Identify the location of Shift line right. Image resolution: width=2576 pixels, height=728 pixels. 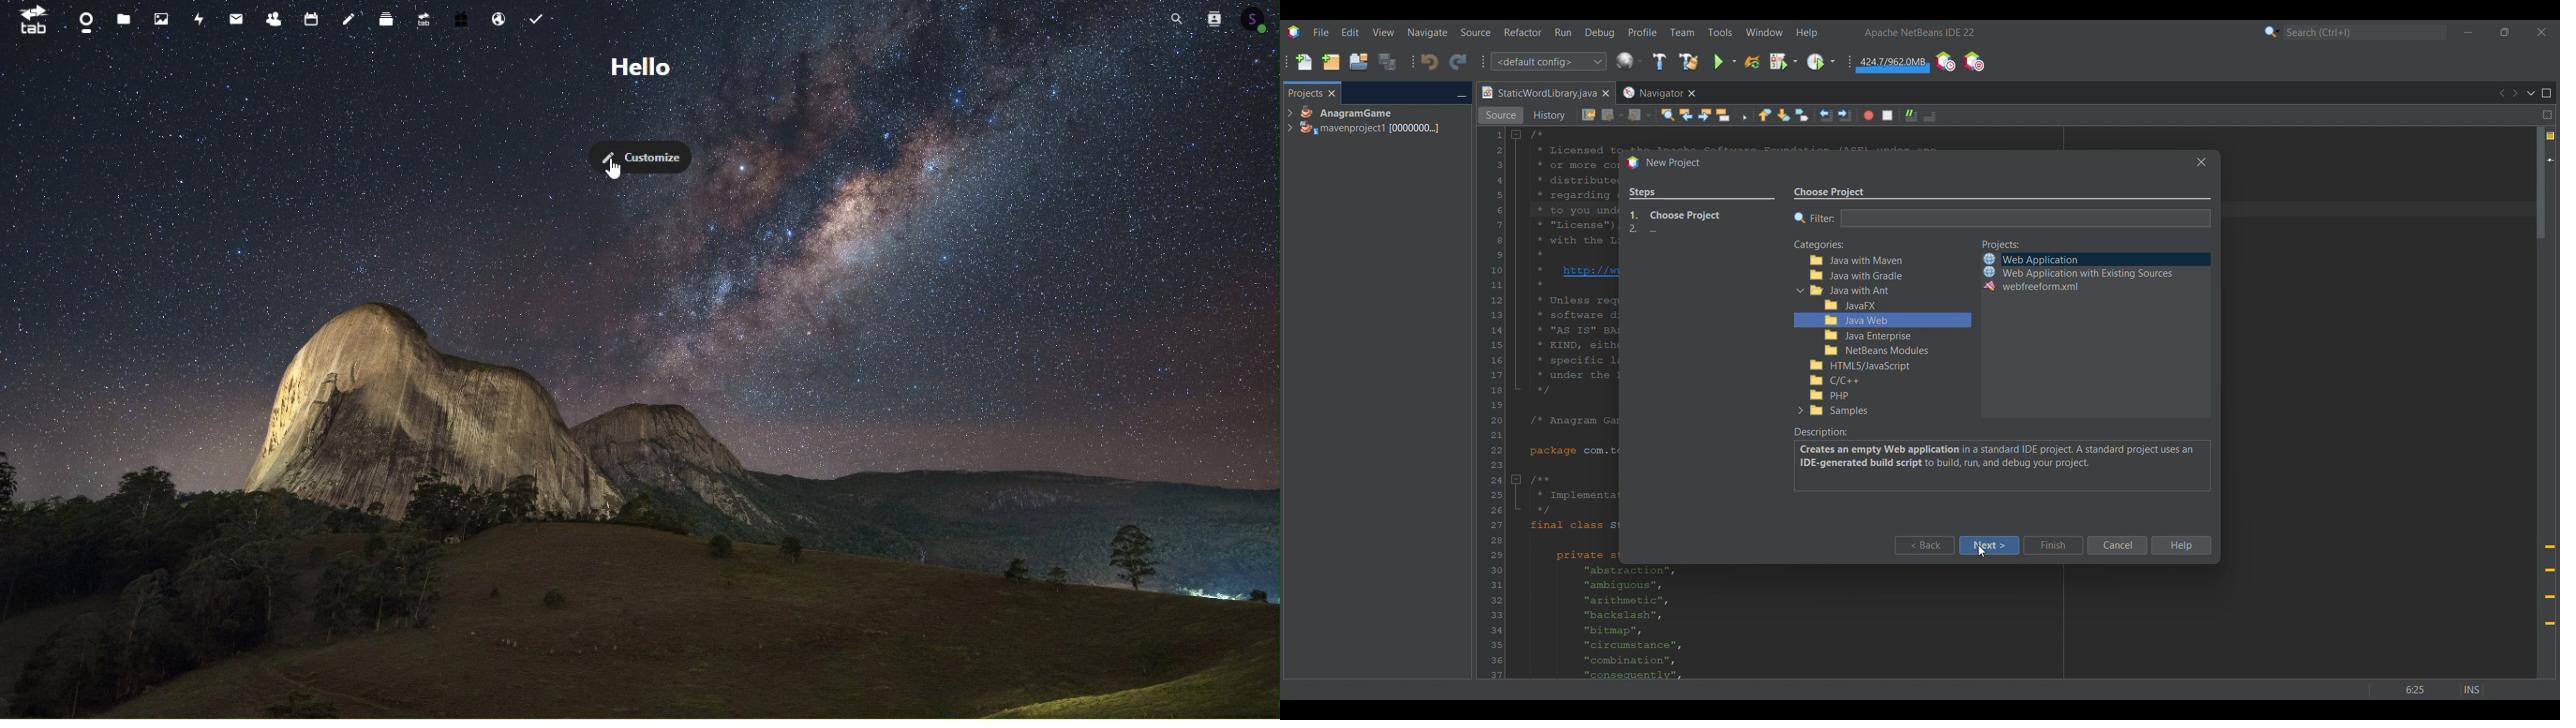
(1845, 115).